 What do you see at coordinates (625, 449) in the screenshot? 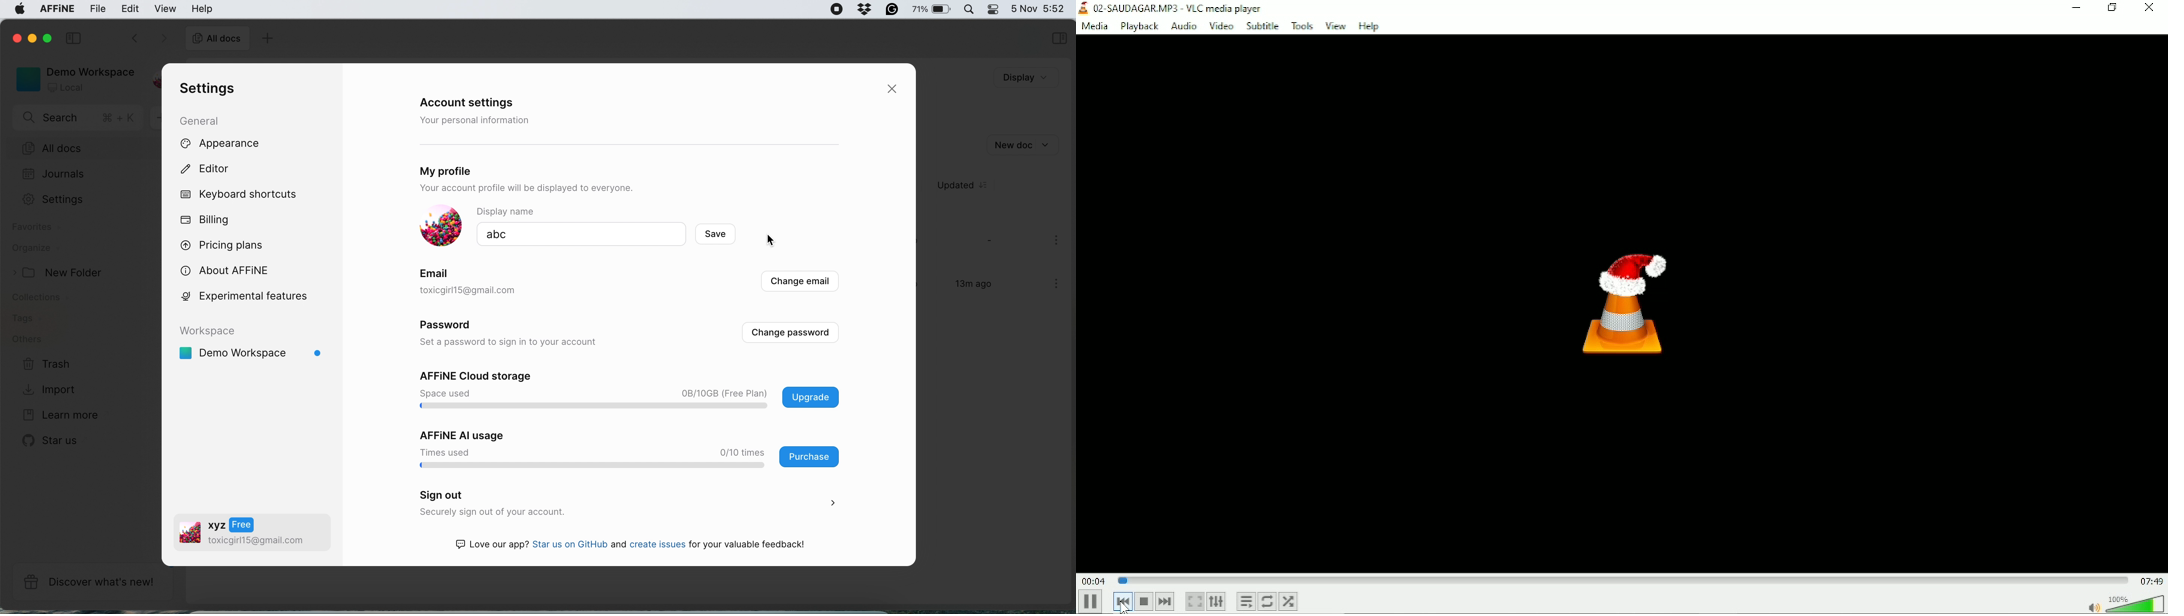
I see `affine ai usage` at bounding box center [625, 449].